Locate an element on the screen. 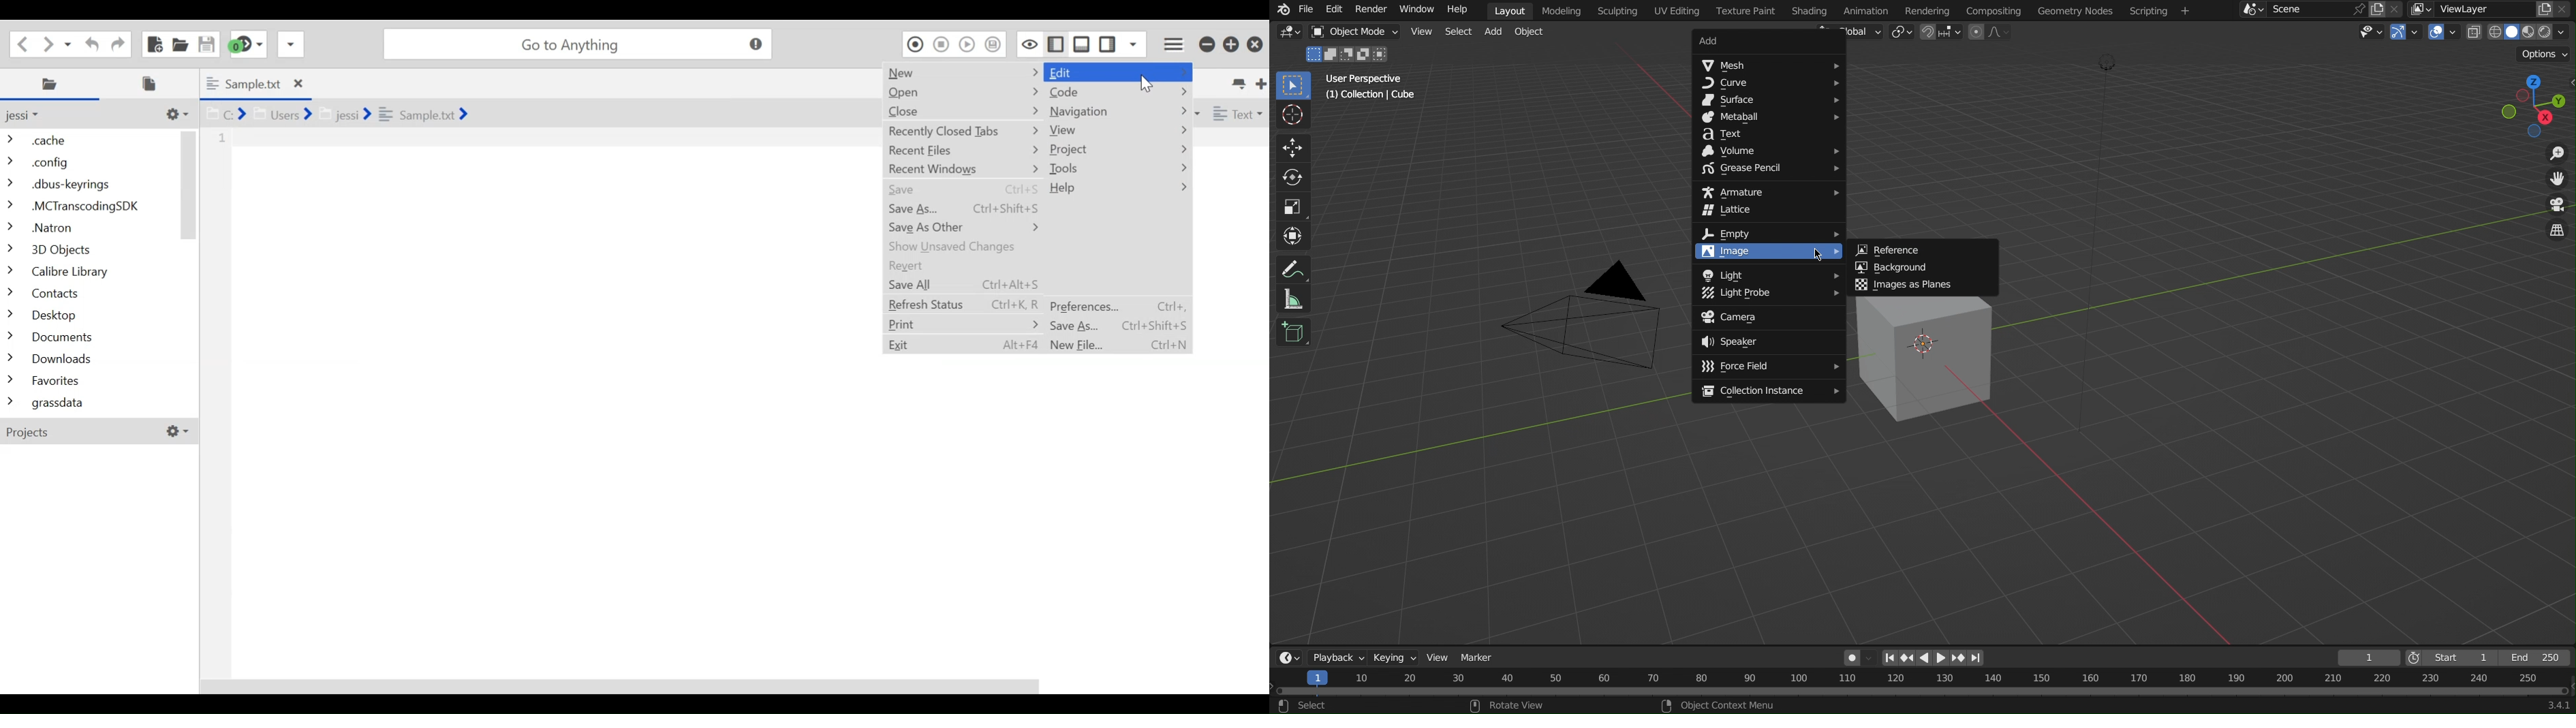 The height and width of the screenshot is (728, 2576). Cursor is located at coordinates (1291, 117).